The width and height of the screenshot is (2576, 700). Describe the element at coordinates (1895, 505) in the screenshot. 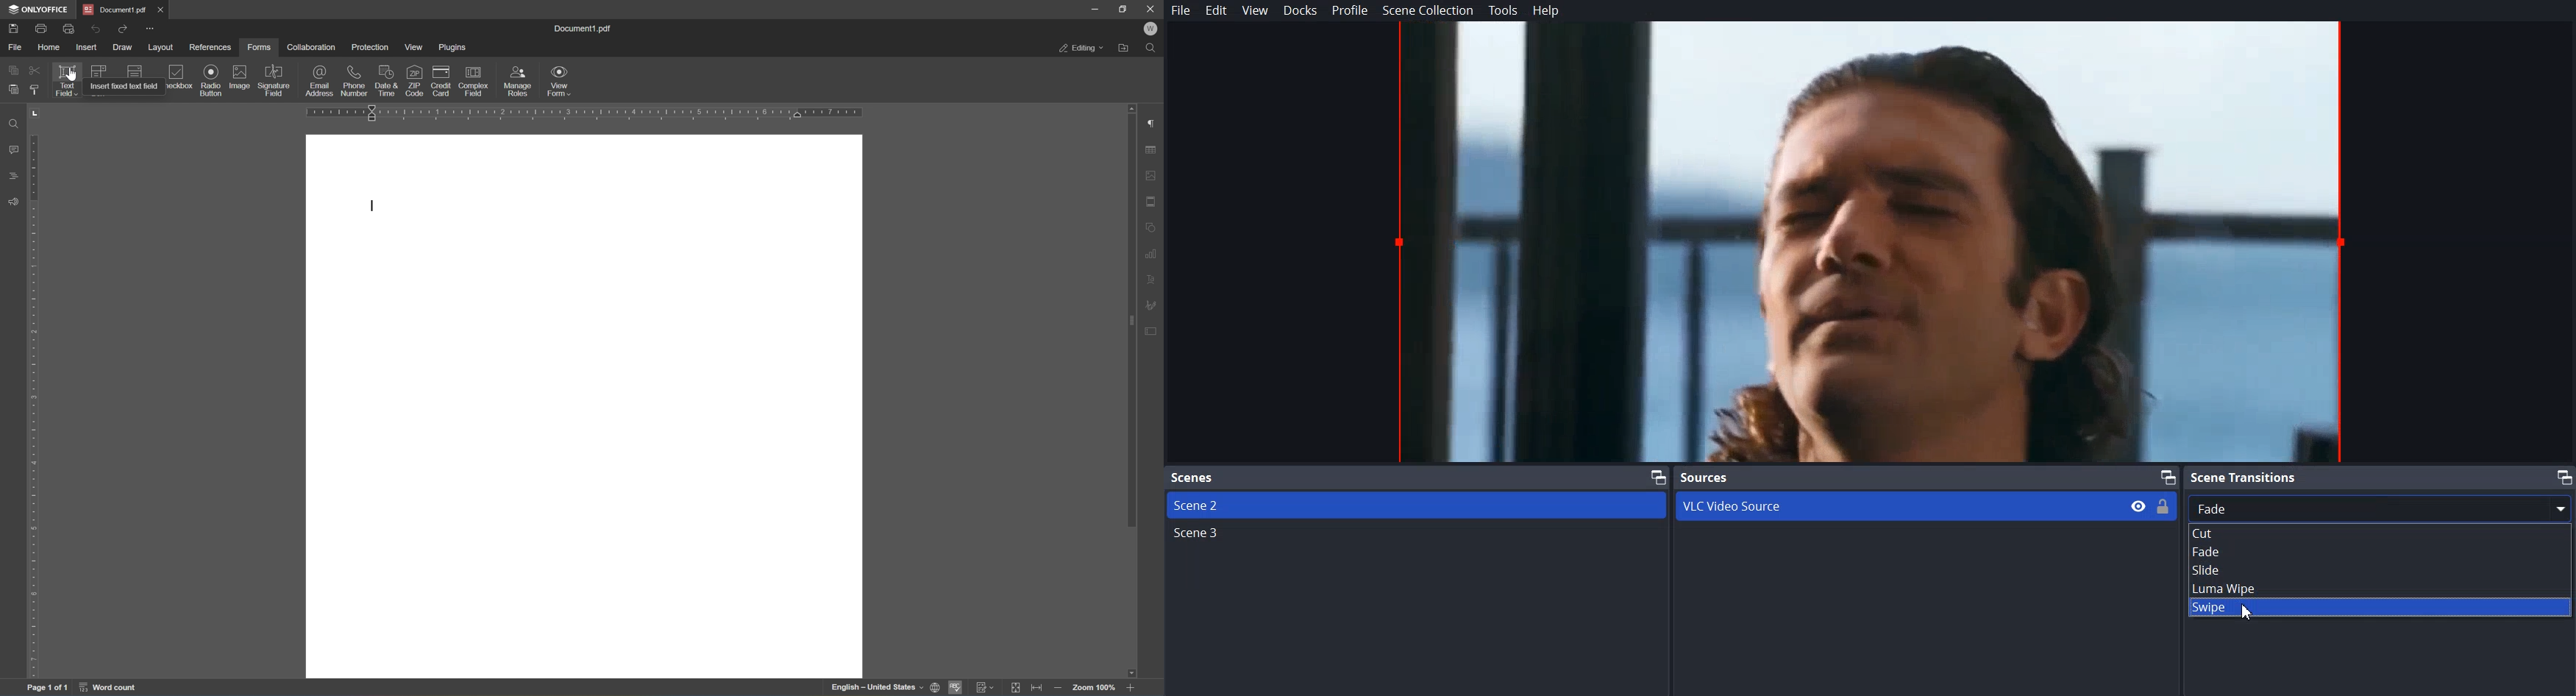

I see `VLC Video Source` at that location.